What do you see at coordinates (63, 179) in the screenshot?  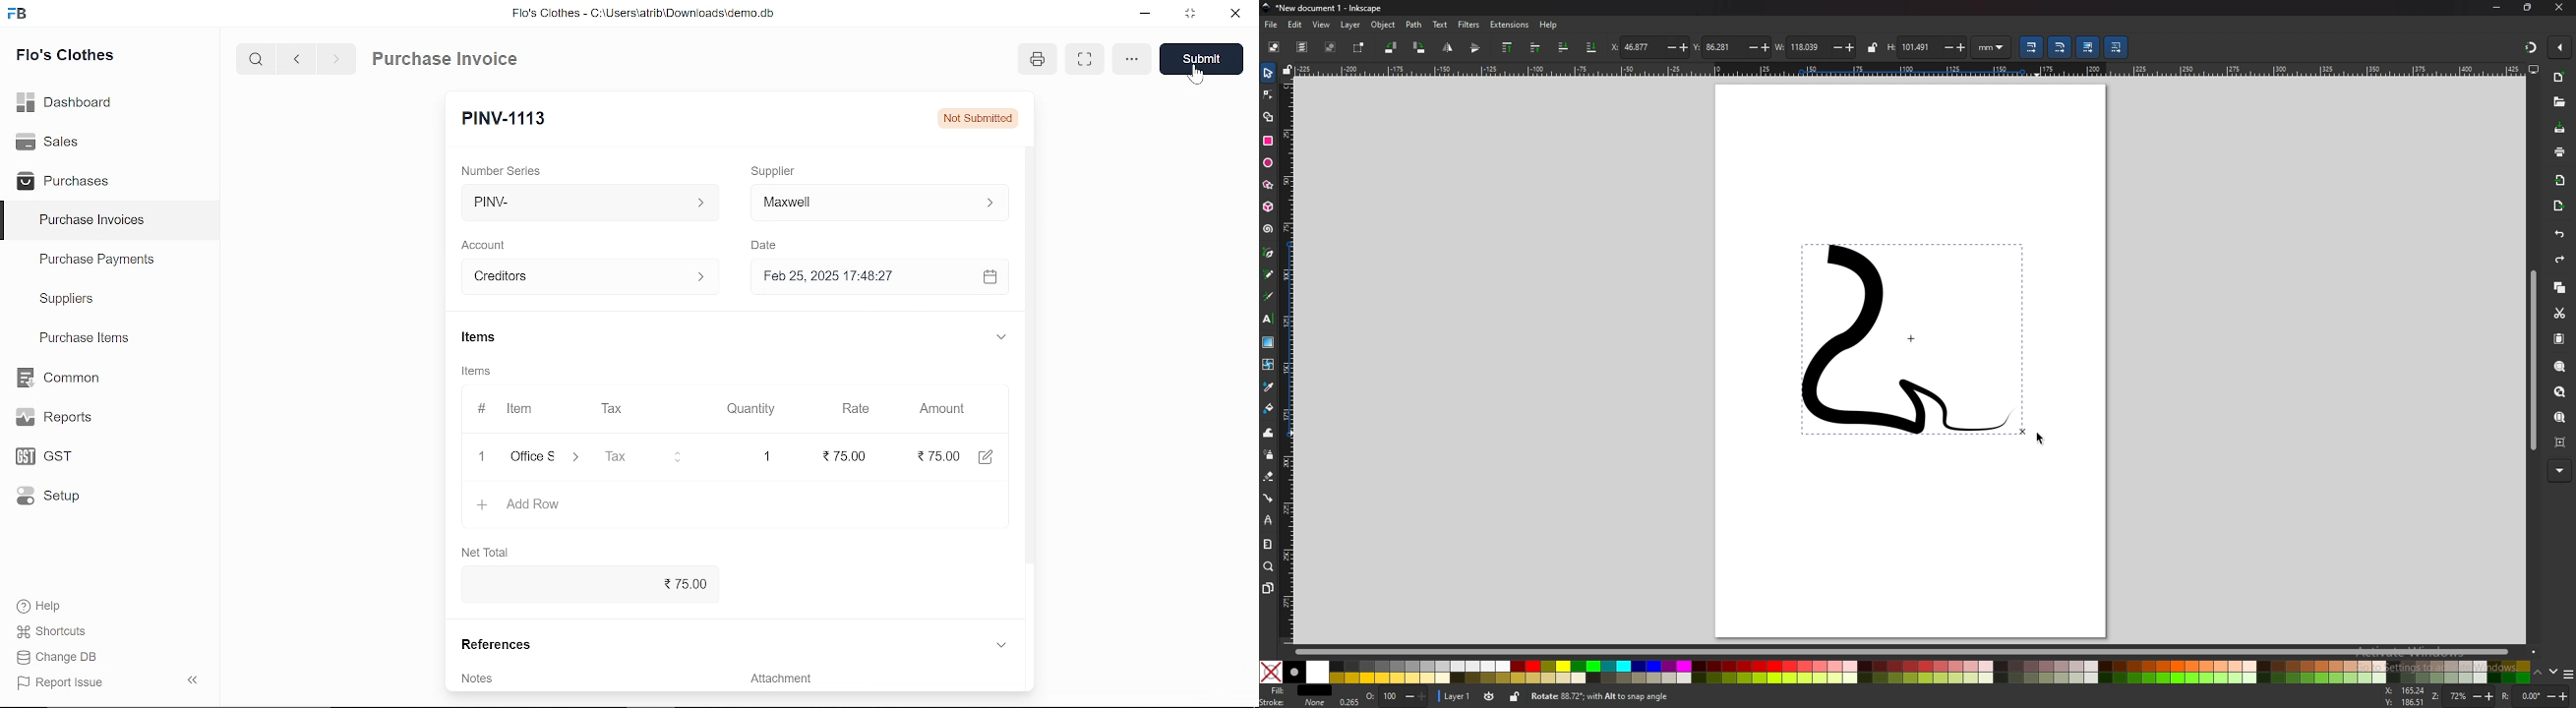 I see `Purchases` at bounding box center [63, 179].